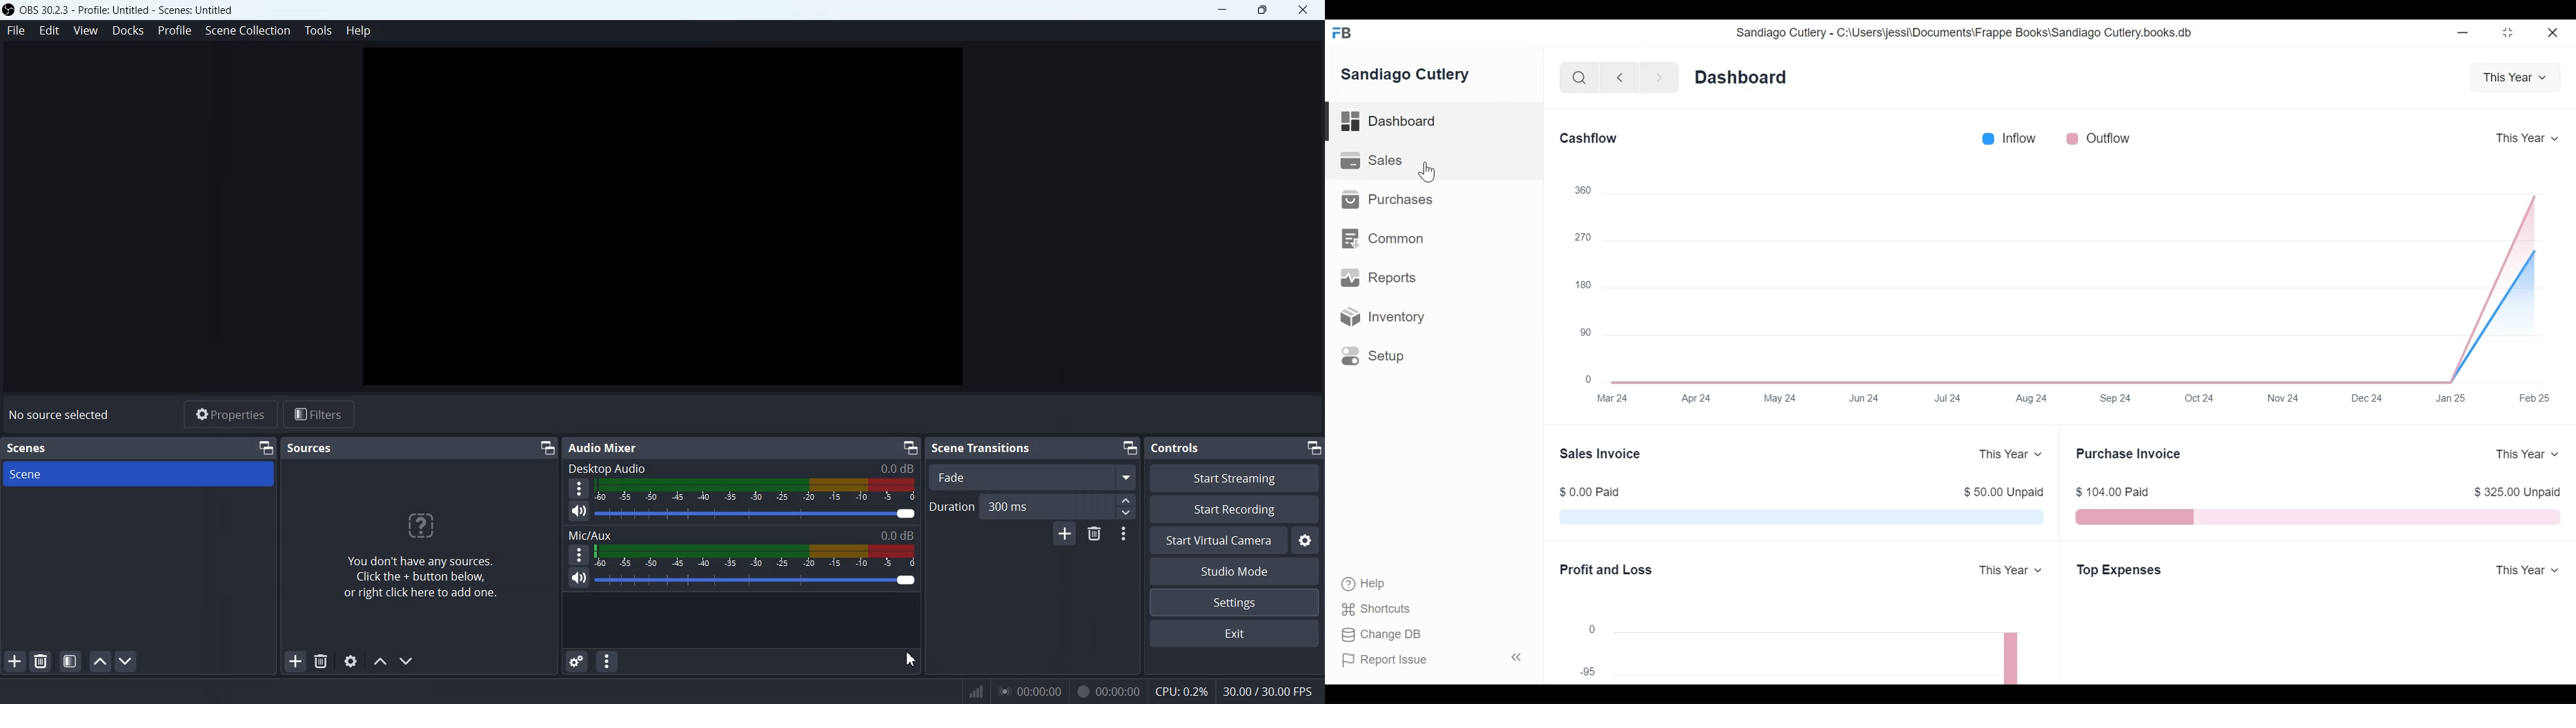 The width and height of the screenshot is (2576, 728). Describe the element at coordinates (1312, 447) in the screenshot. I see `Minimize` at that location.